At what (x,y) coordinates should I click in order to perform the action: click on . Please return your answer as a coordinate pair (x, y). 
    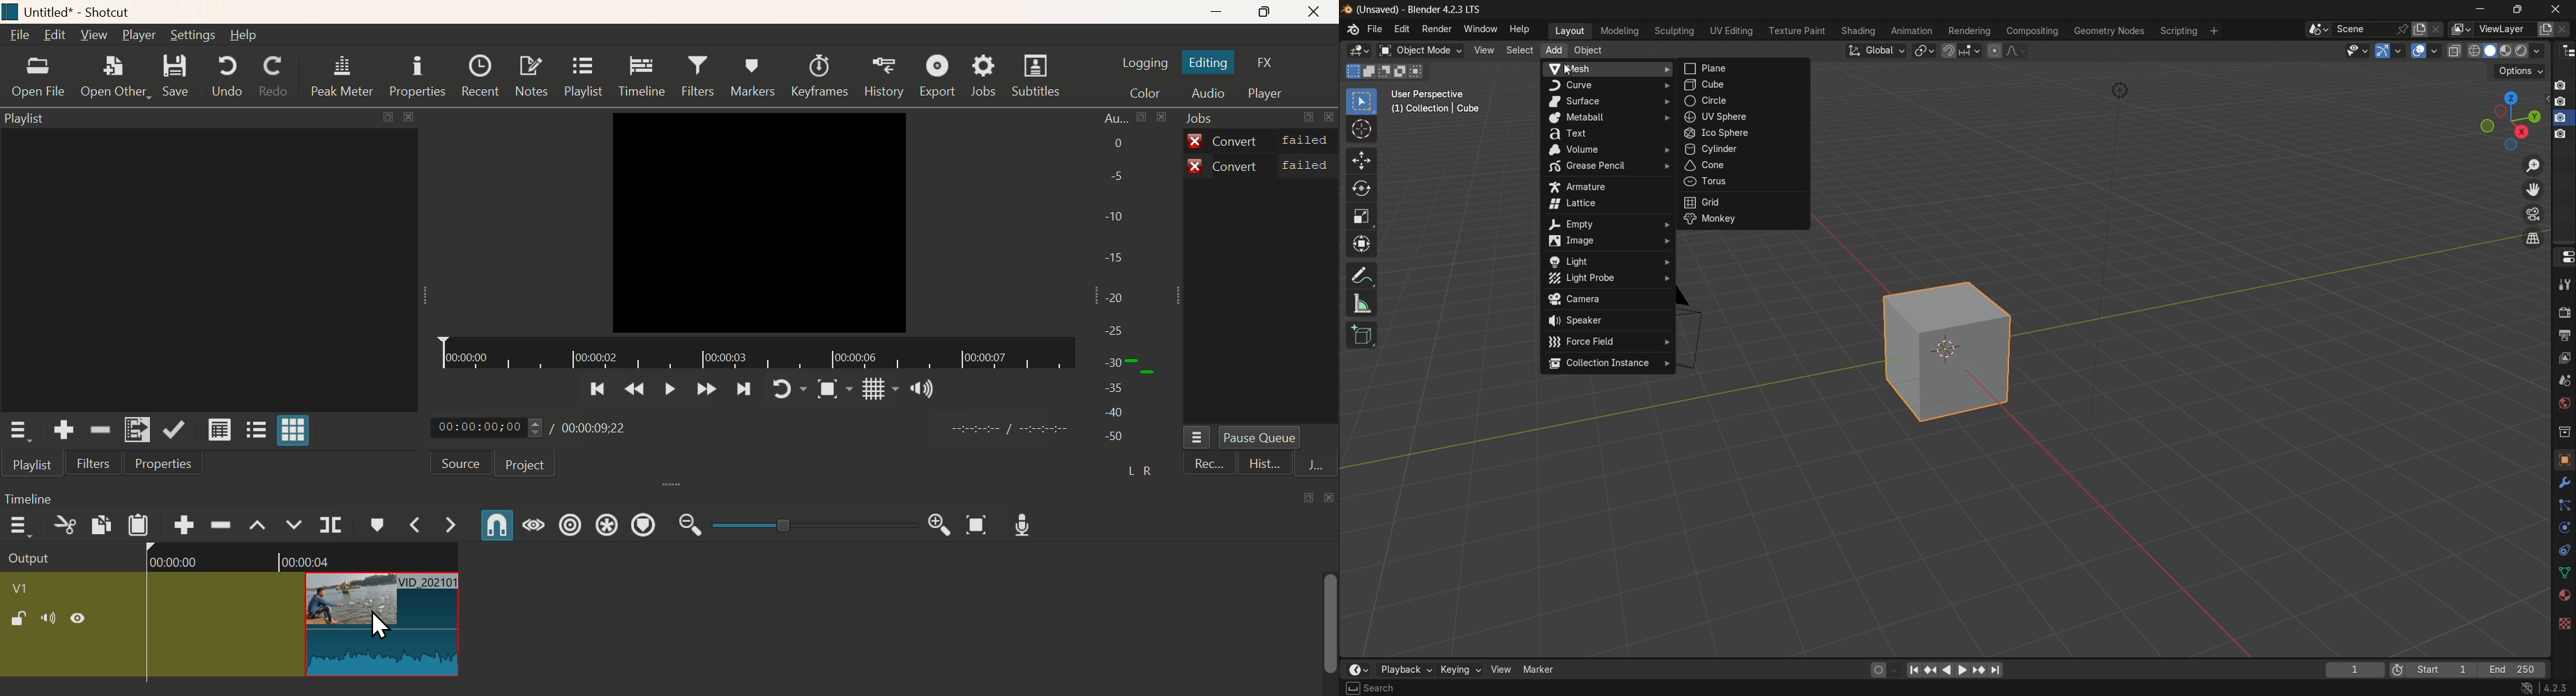
    Looking at the image, I should click on (246, 35).